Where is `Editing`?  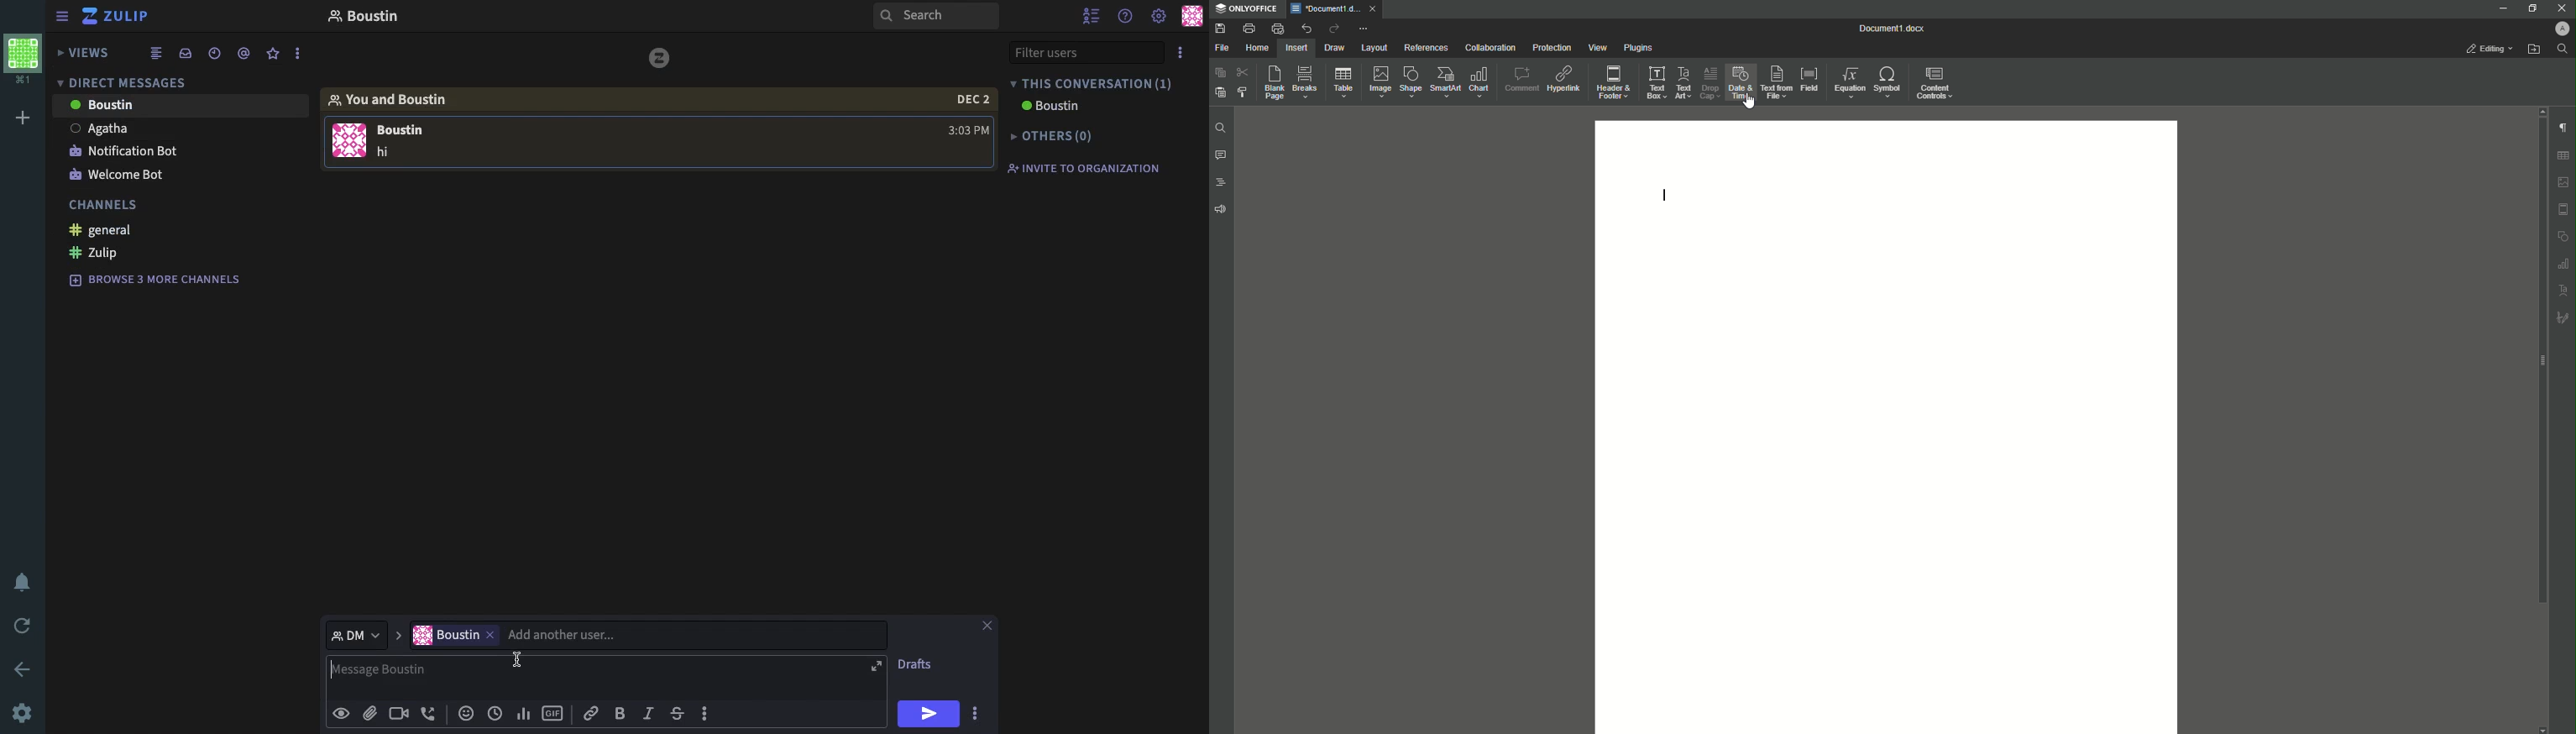 Editing is located at coordinates (2490, 49).